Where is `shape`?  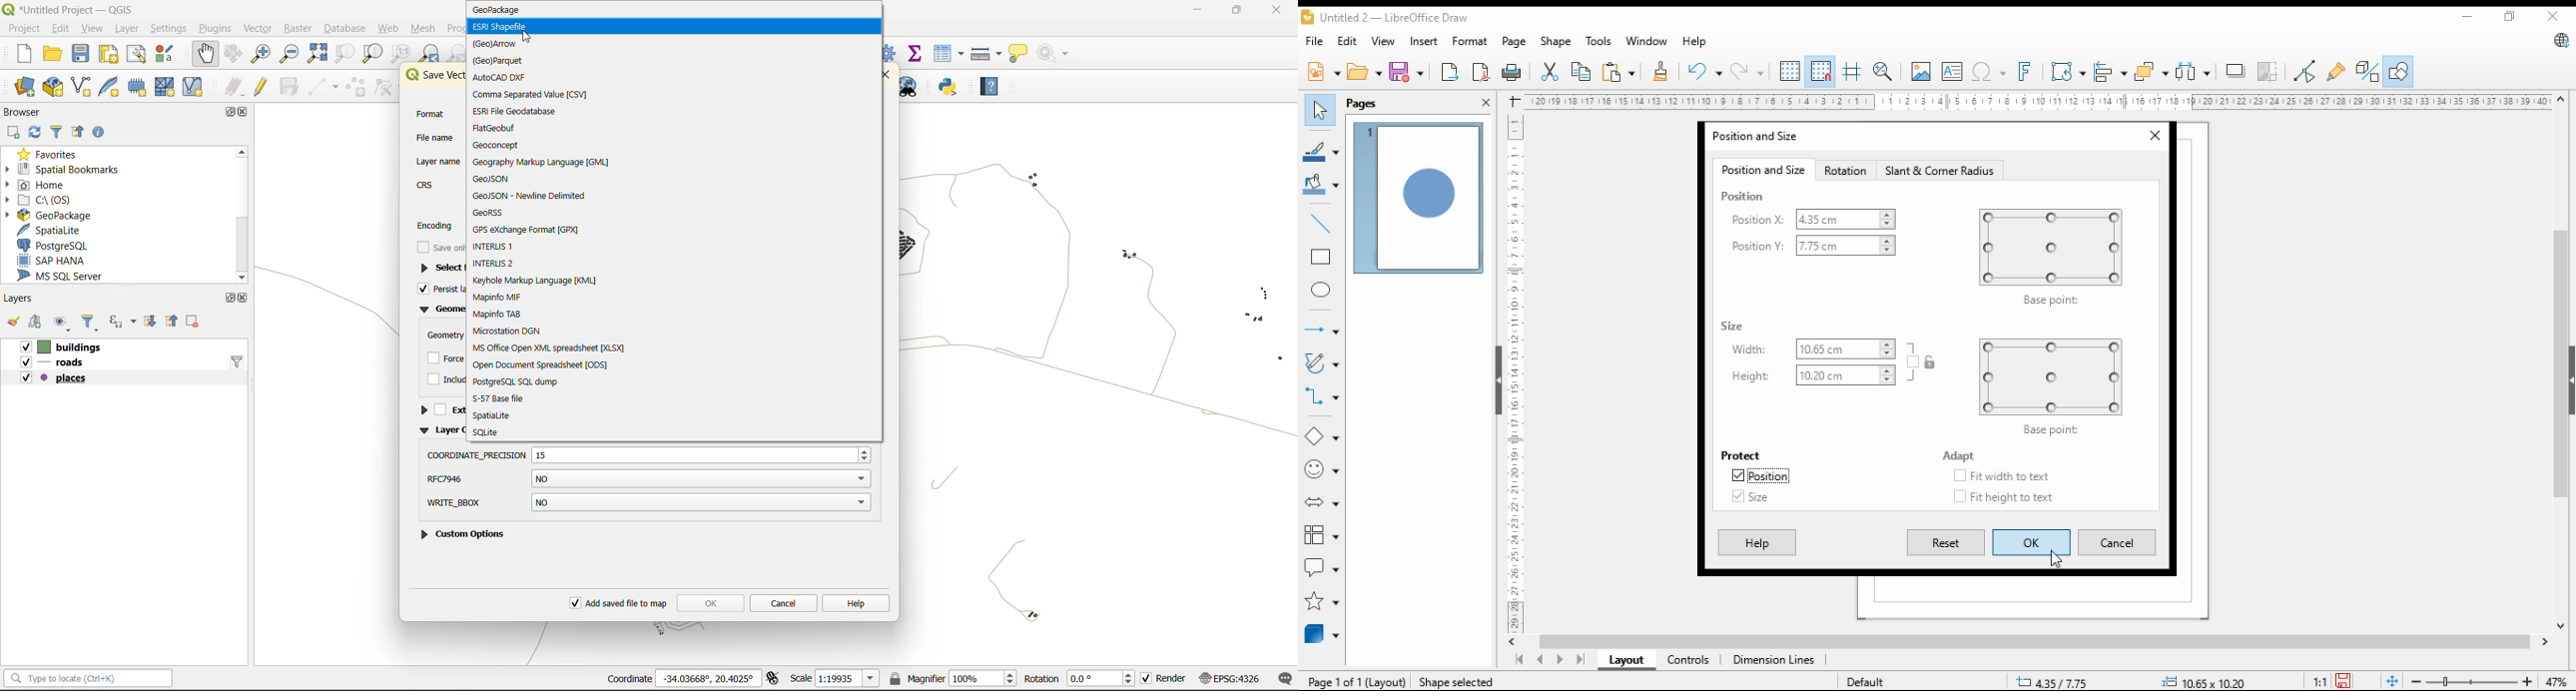 shape is located at coordinates (1556, 42).